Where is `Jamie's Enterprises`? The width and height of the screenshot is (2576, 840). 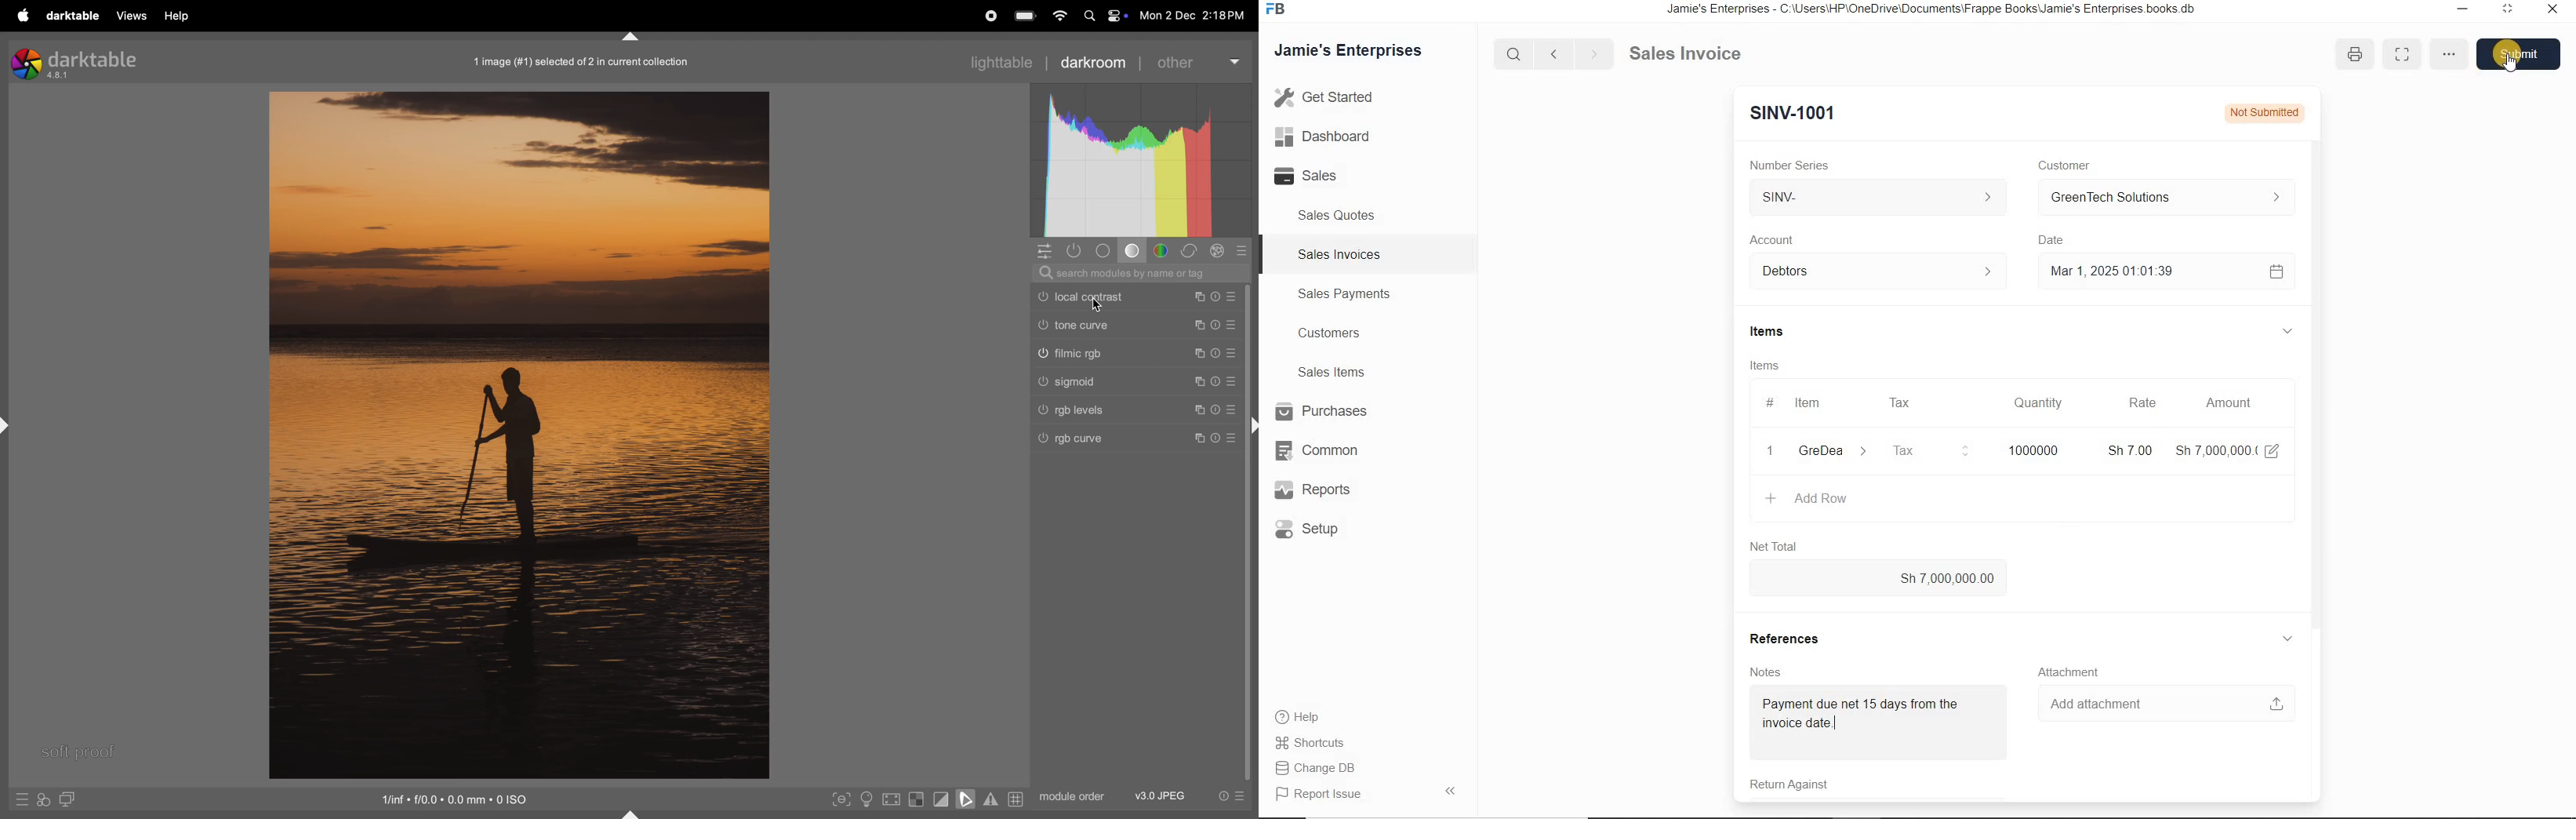 Jamie's Enterprises is located at coordinates (1346, 51).